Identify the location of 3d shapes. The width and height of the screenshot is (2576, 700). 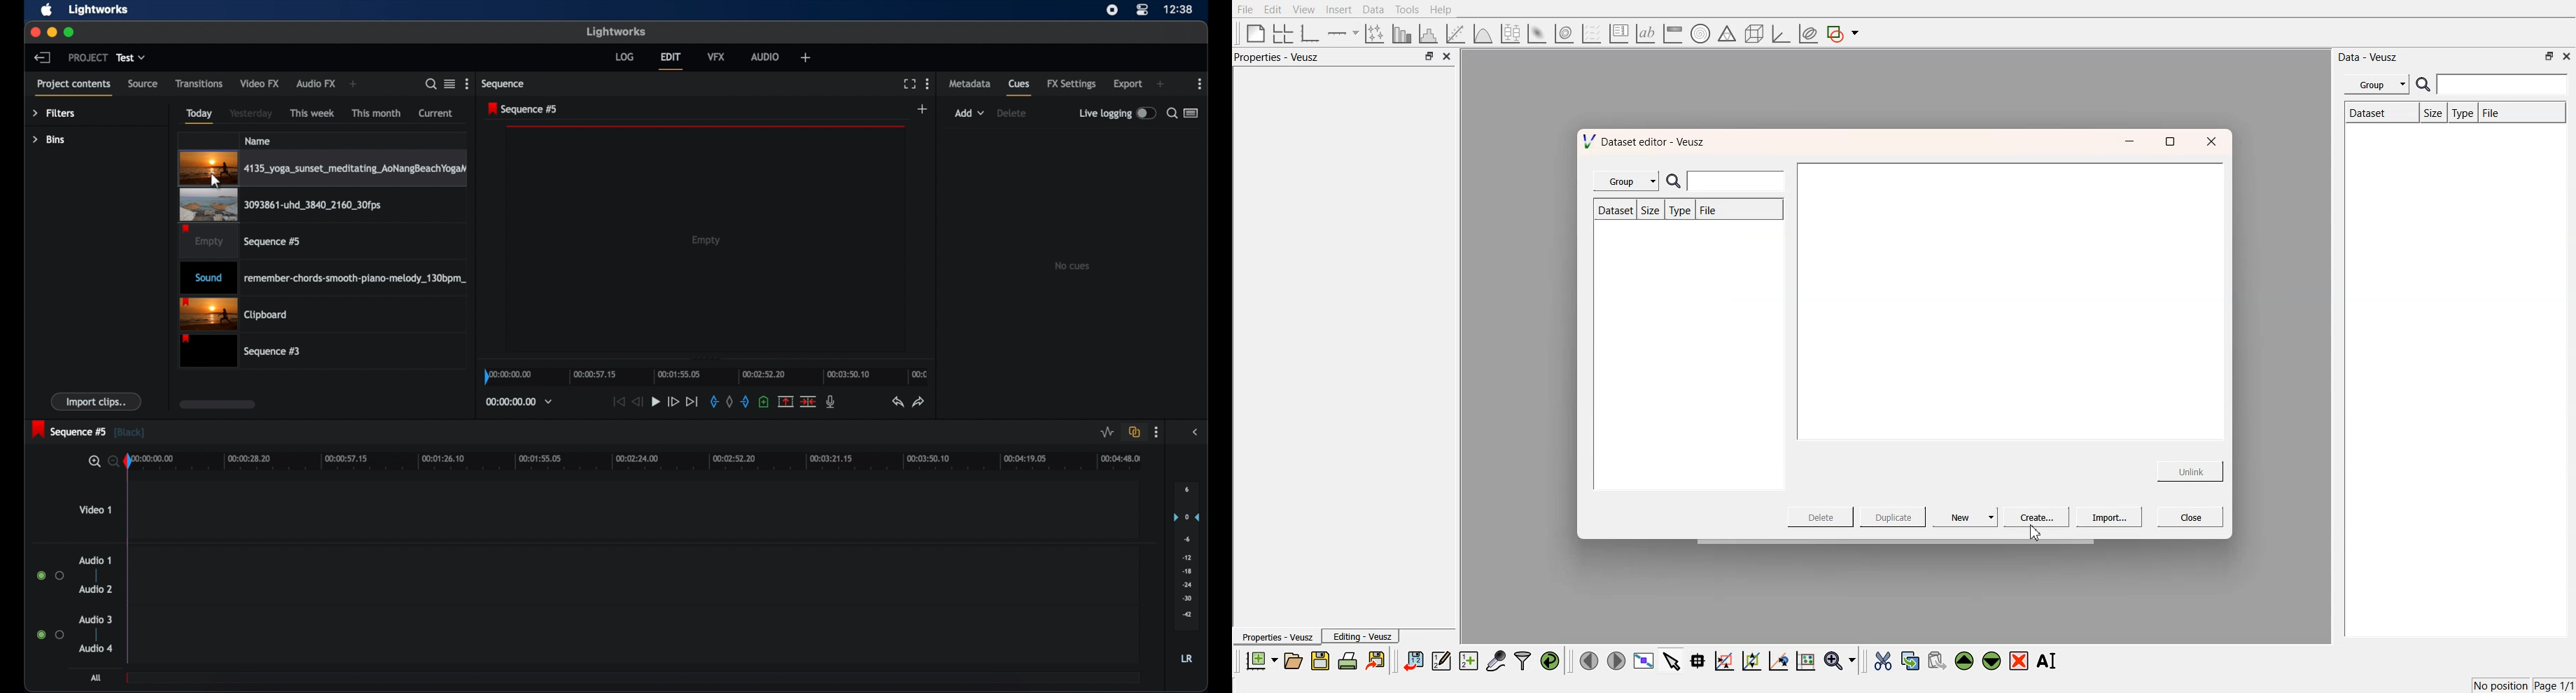
(1751, 34).